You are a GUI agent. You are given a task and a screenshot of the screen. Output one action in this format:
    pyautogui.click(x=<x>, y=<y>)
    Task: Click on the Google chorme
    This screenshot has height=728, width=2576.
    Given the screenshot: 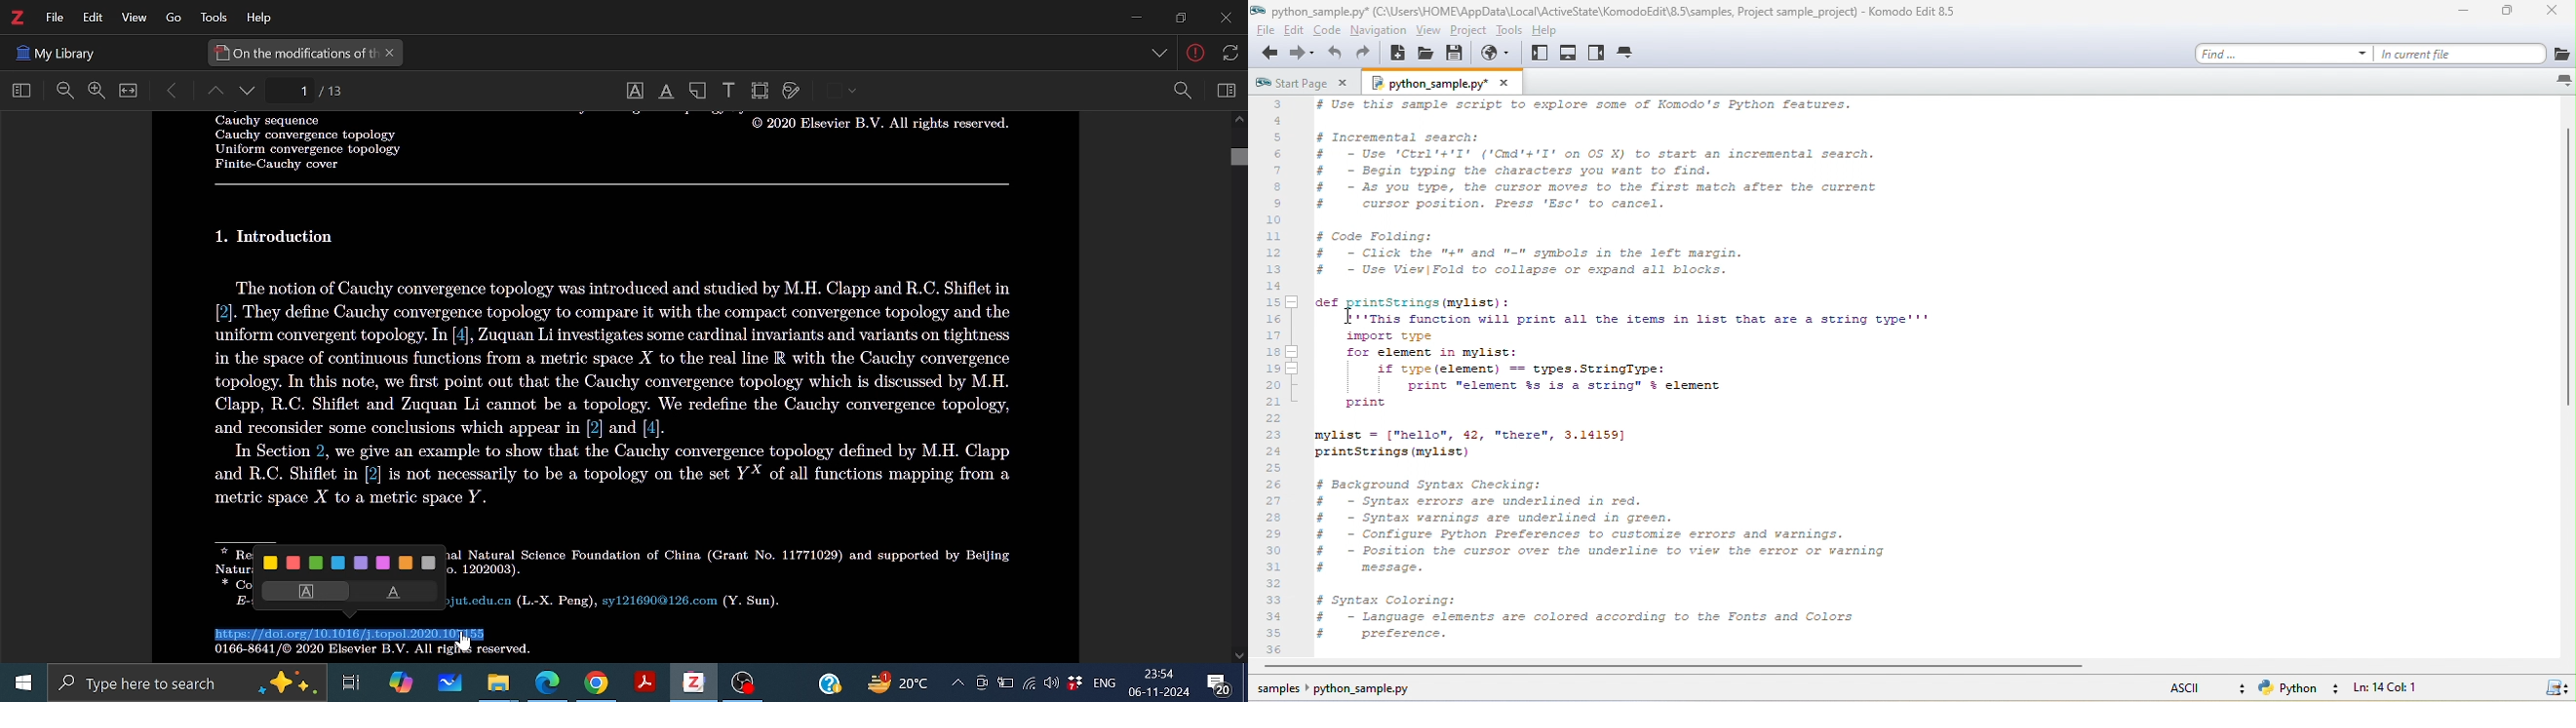 What is the action you would take?
    pyautogui.click(x=595, y=683)
    